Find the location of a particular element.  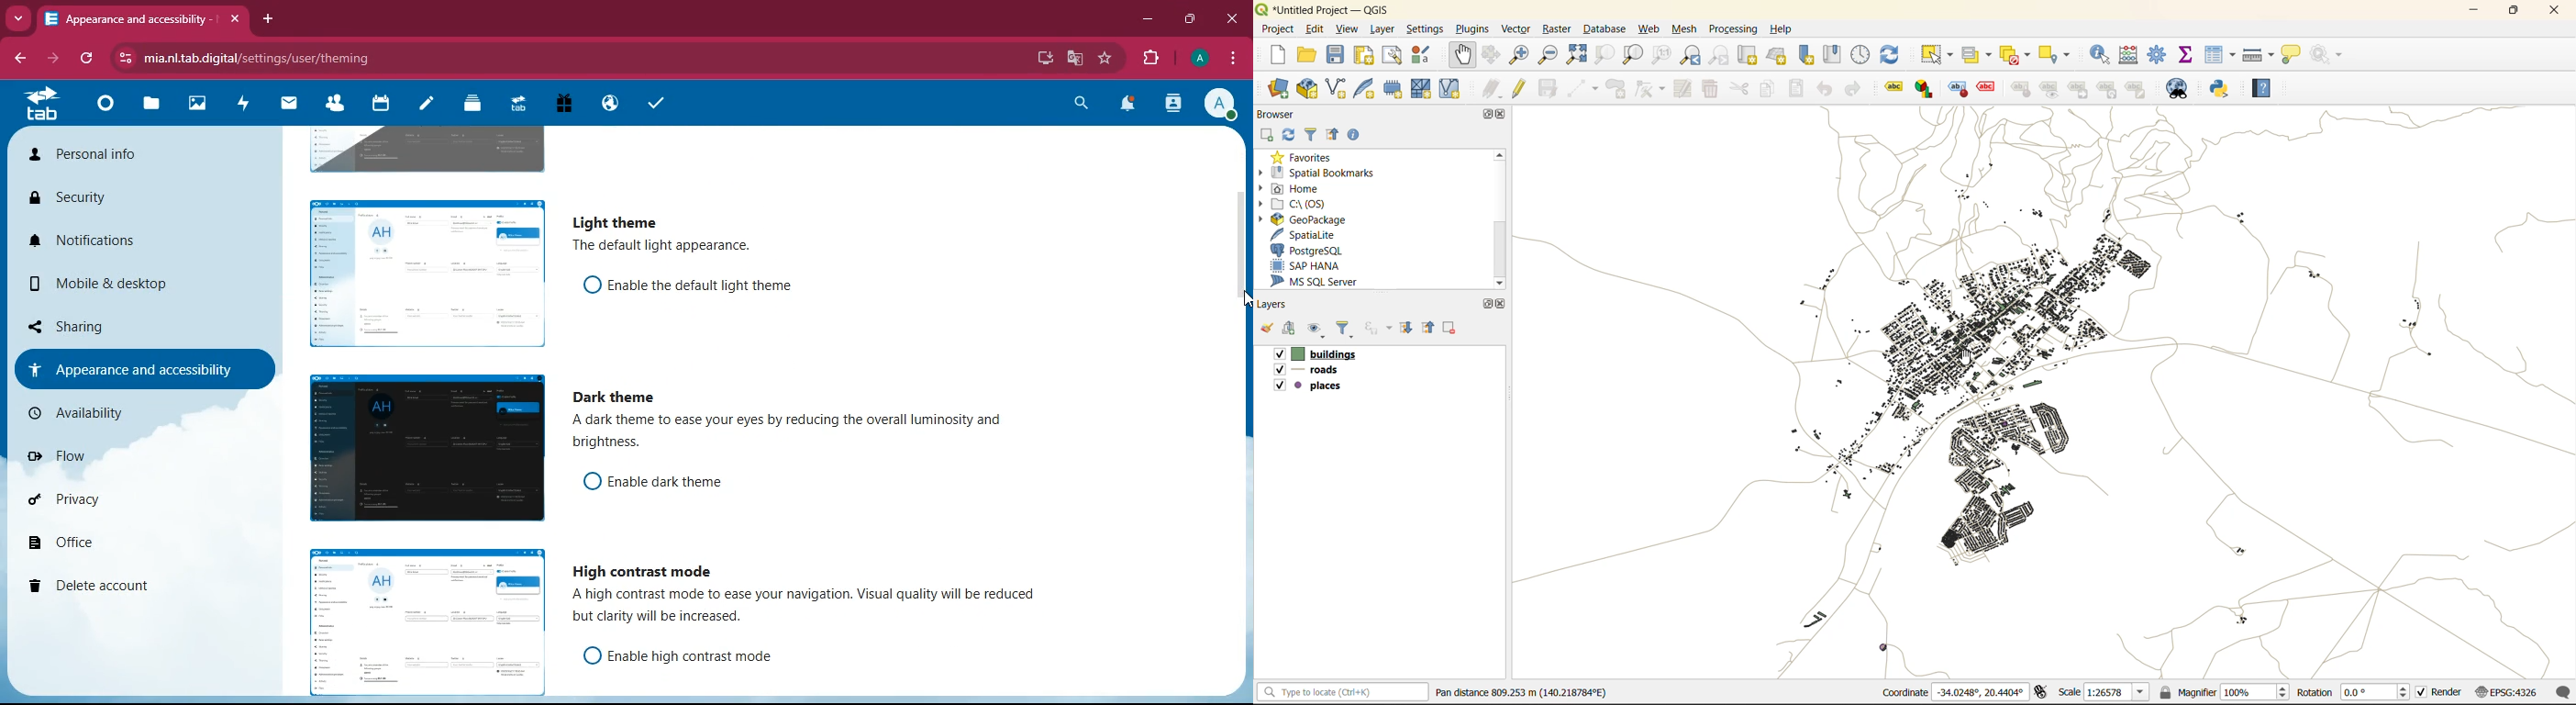

maximize is located at coordinates (2515, 13).